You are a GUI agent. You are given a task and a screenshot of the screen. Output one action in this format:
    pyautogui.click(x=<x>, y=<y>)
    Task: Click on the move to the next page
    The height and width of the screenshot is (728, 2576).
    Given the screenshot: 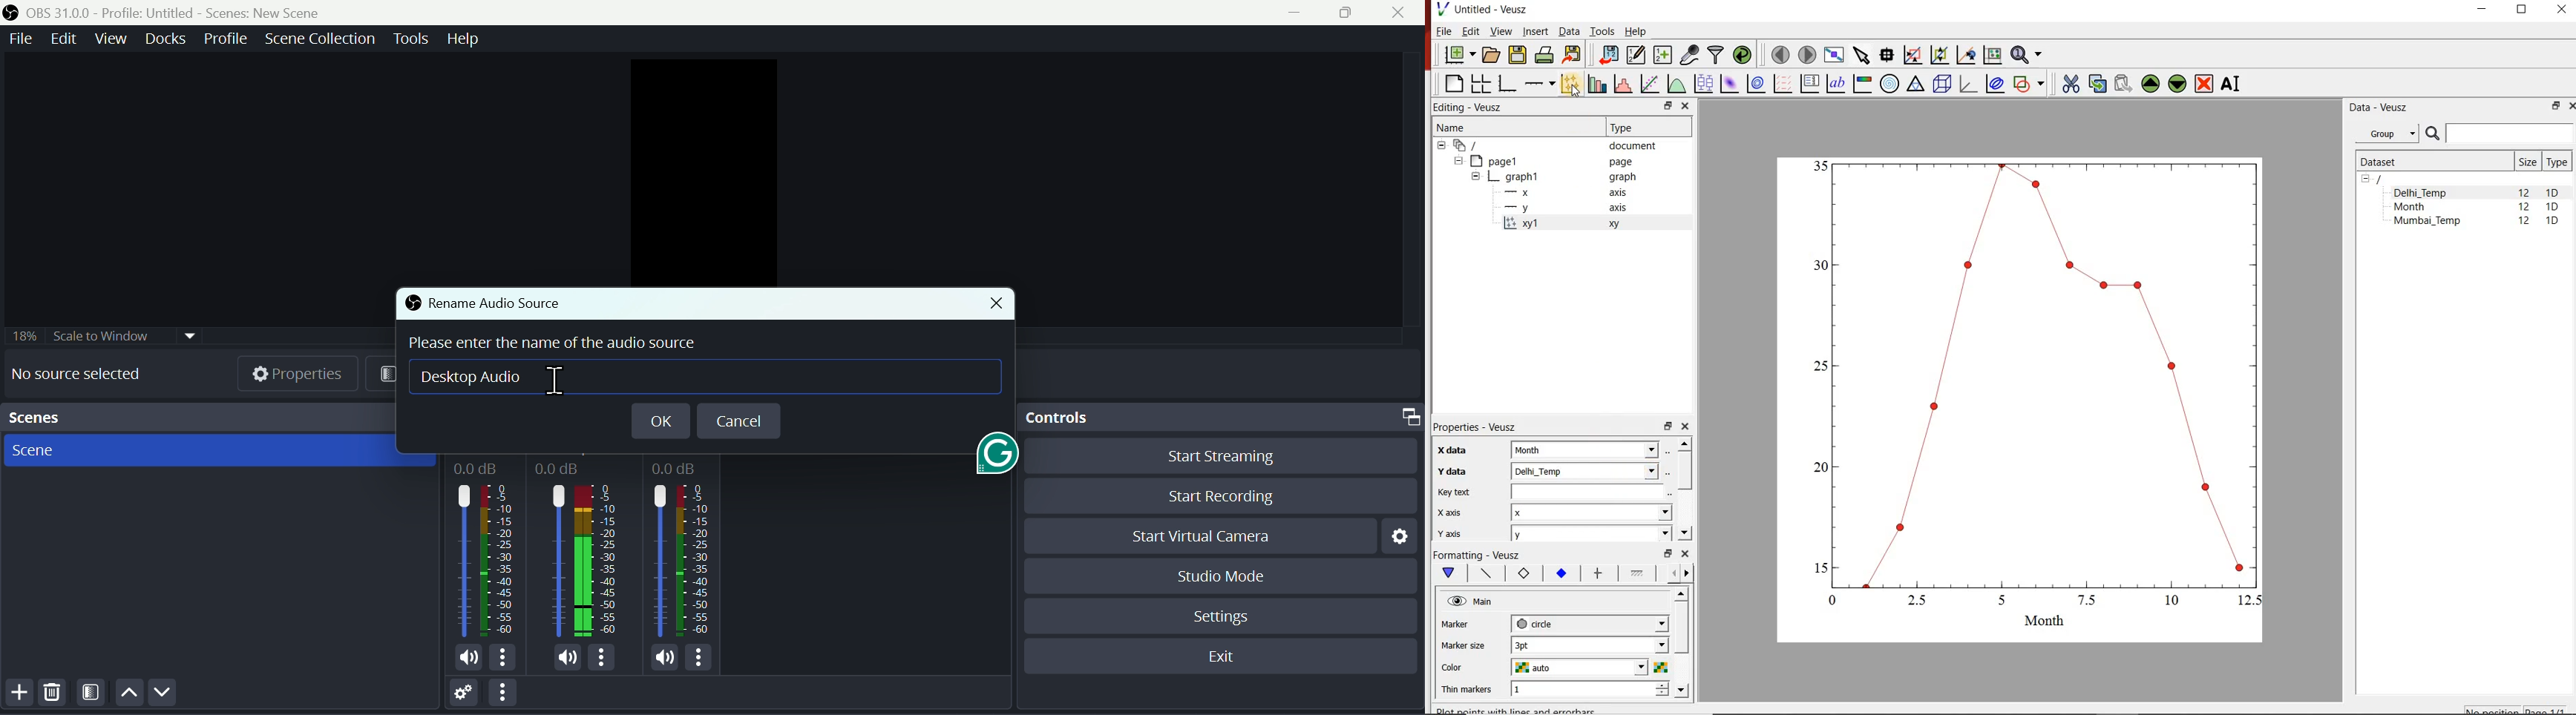 What is the action you would take?
    pyautogui.click(x=1807, y=55)
    